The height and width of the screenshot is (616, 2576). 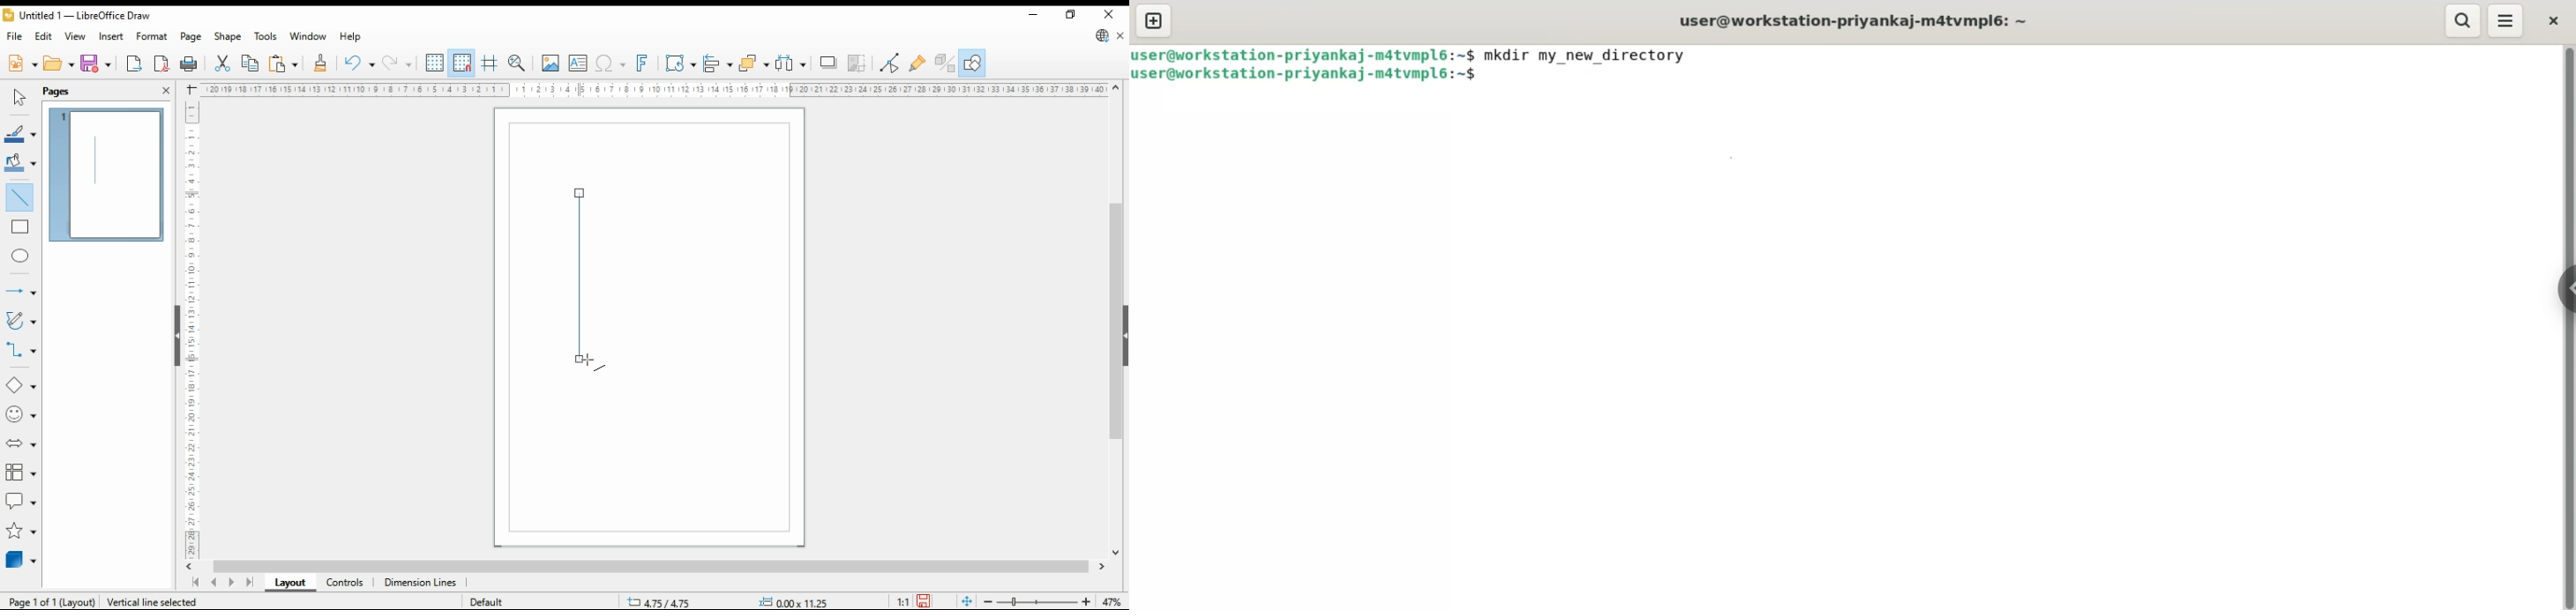 I want to click on scroll bar, so click(x=170, y=334).